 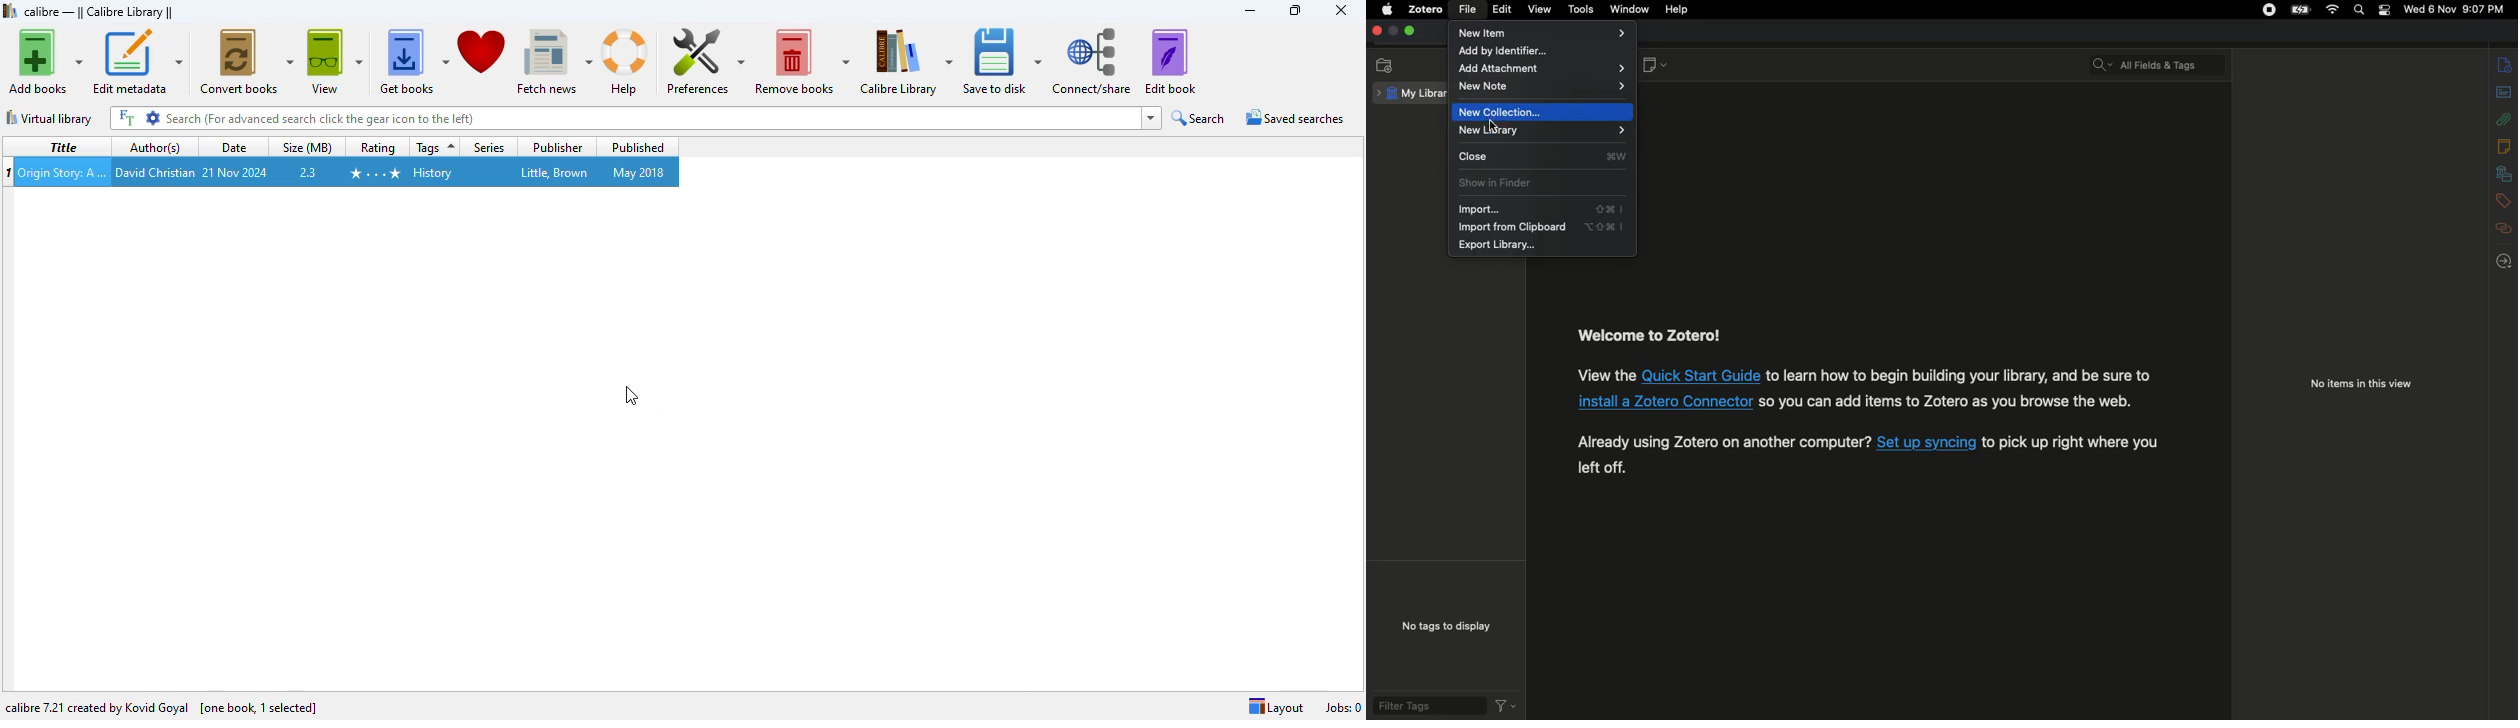 What do you see at coordinates (2331, 10) in the screenshot?
I see `Internet` at bounding box center [2331, 10].